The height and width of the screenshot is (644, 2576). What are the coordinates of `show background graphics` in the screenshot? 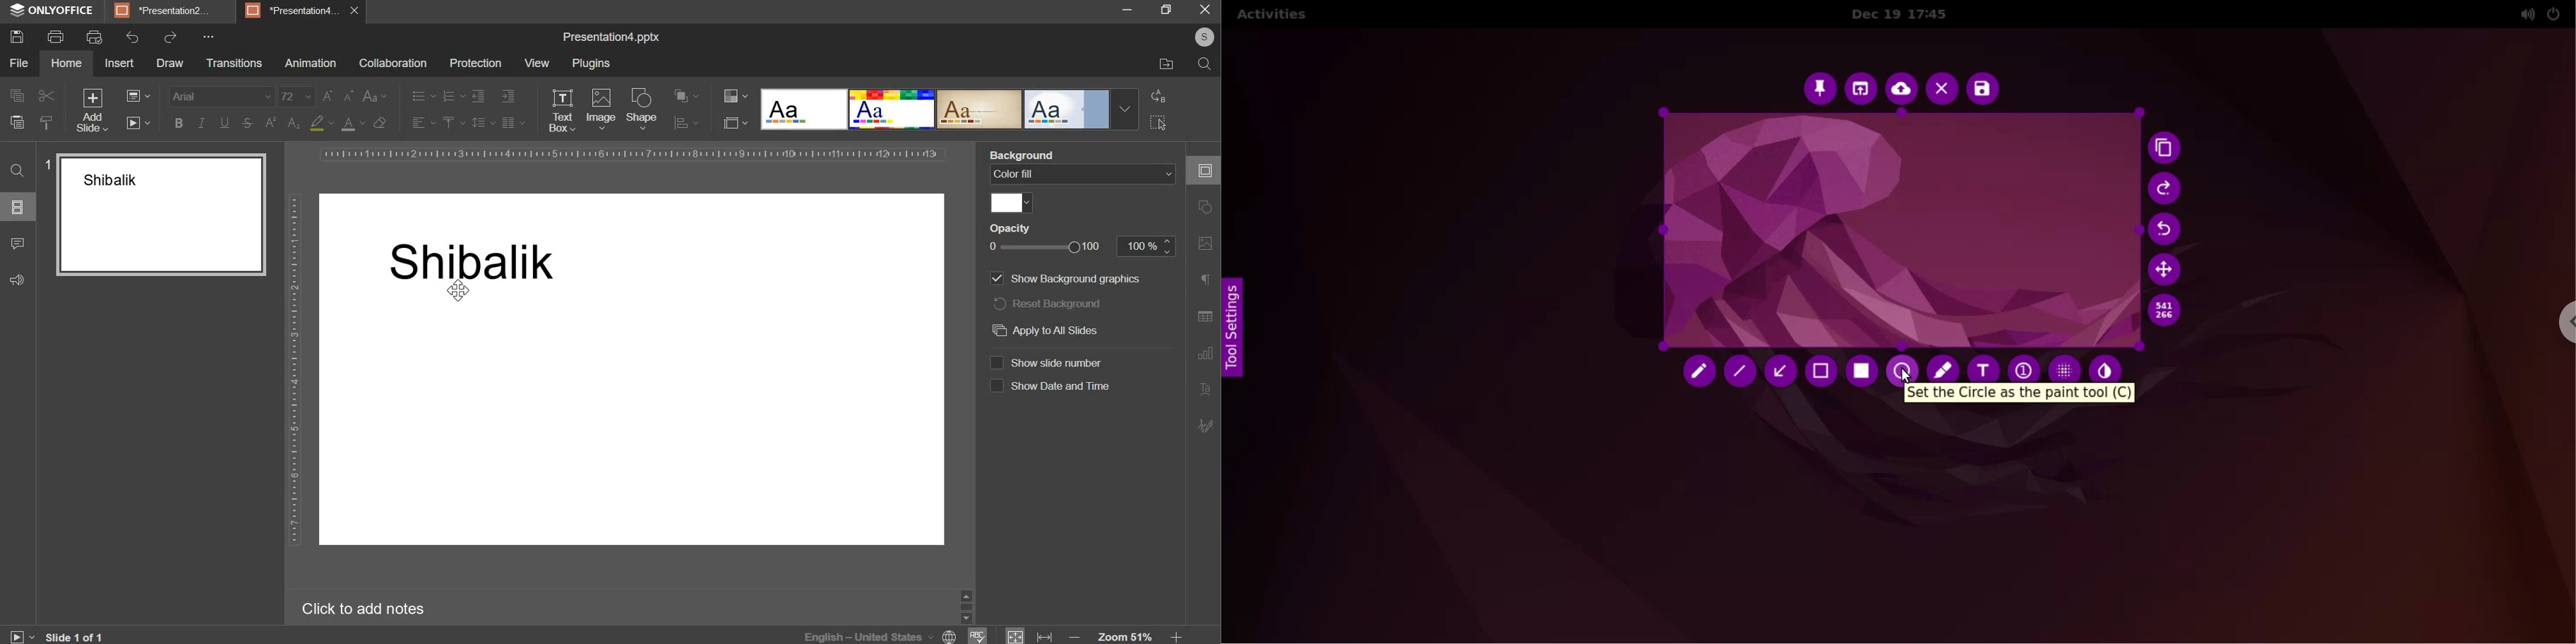 It's located at (1075, 278).